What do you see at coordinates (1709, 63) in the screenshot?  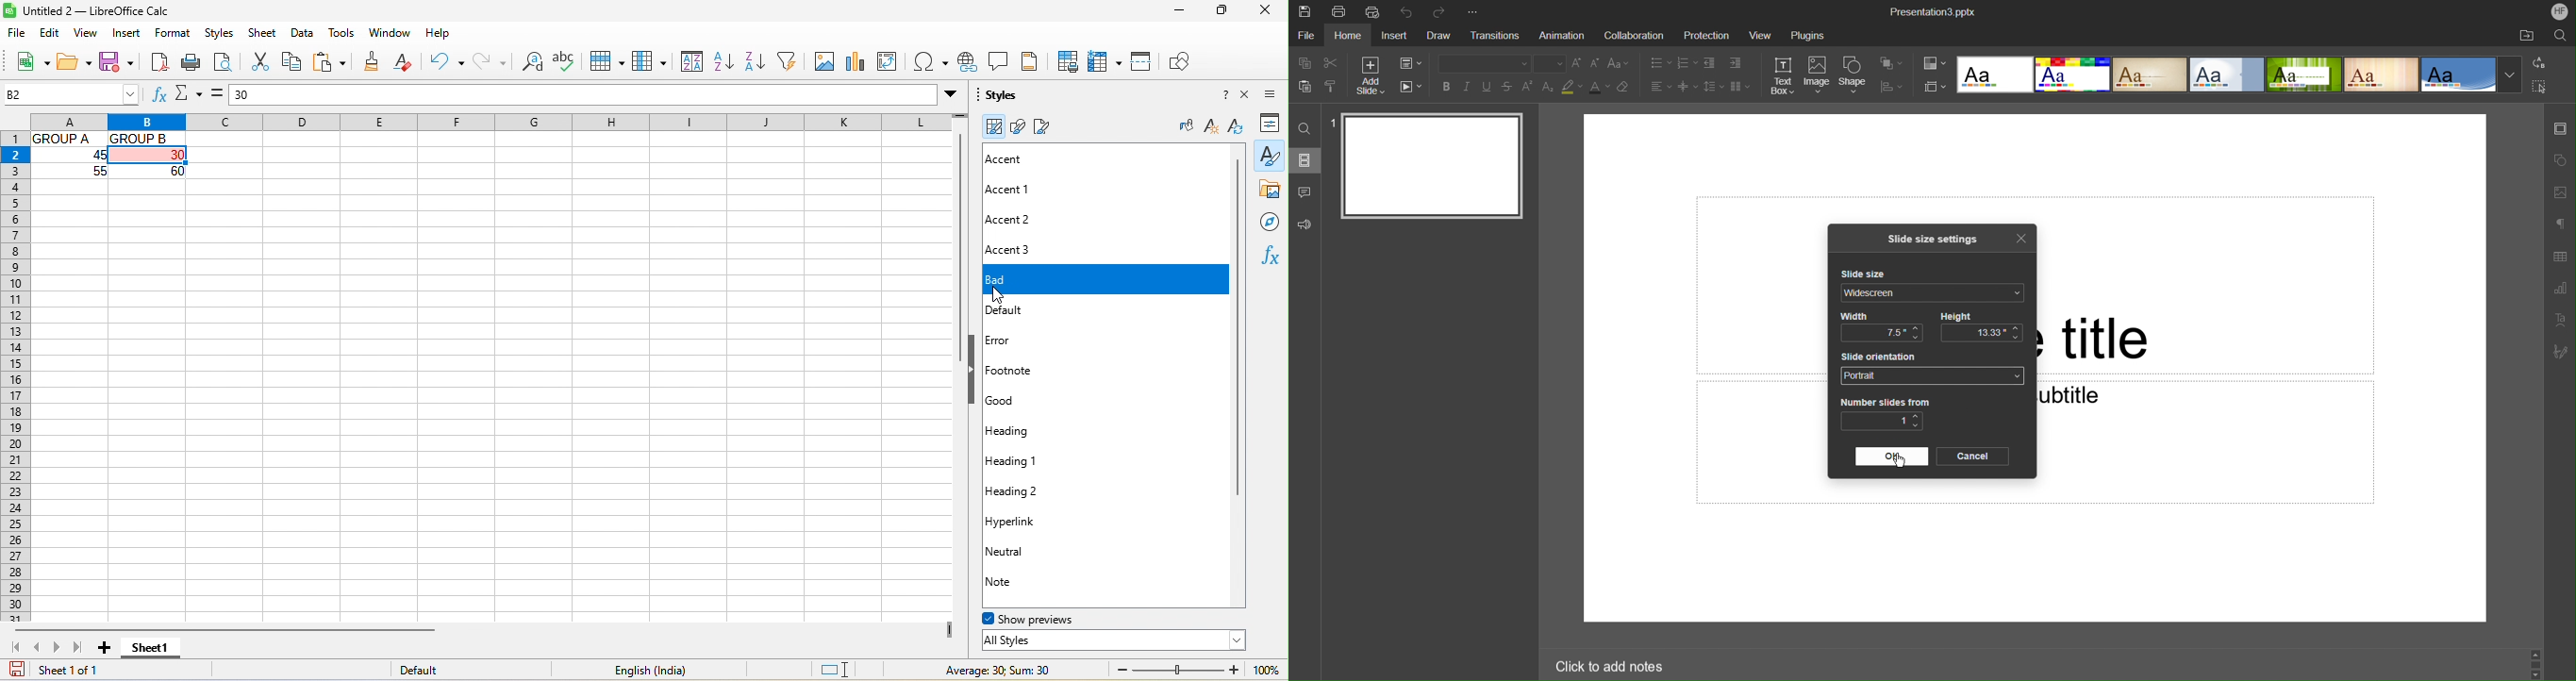 I see `Decrease indent` at bounding box center [1709, 63].